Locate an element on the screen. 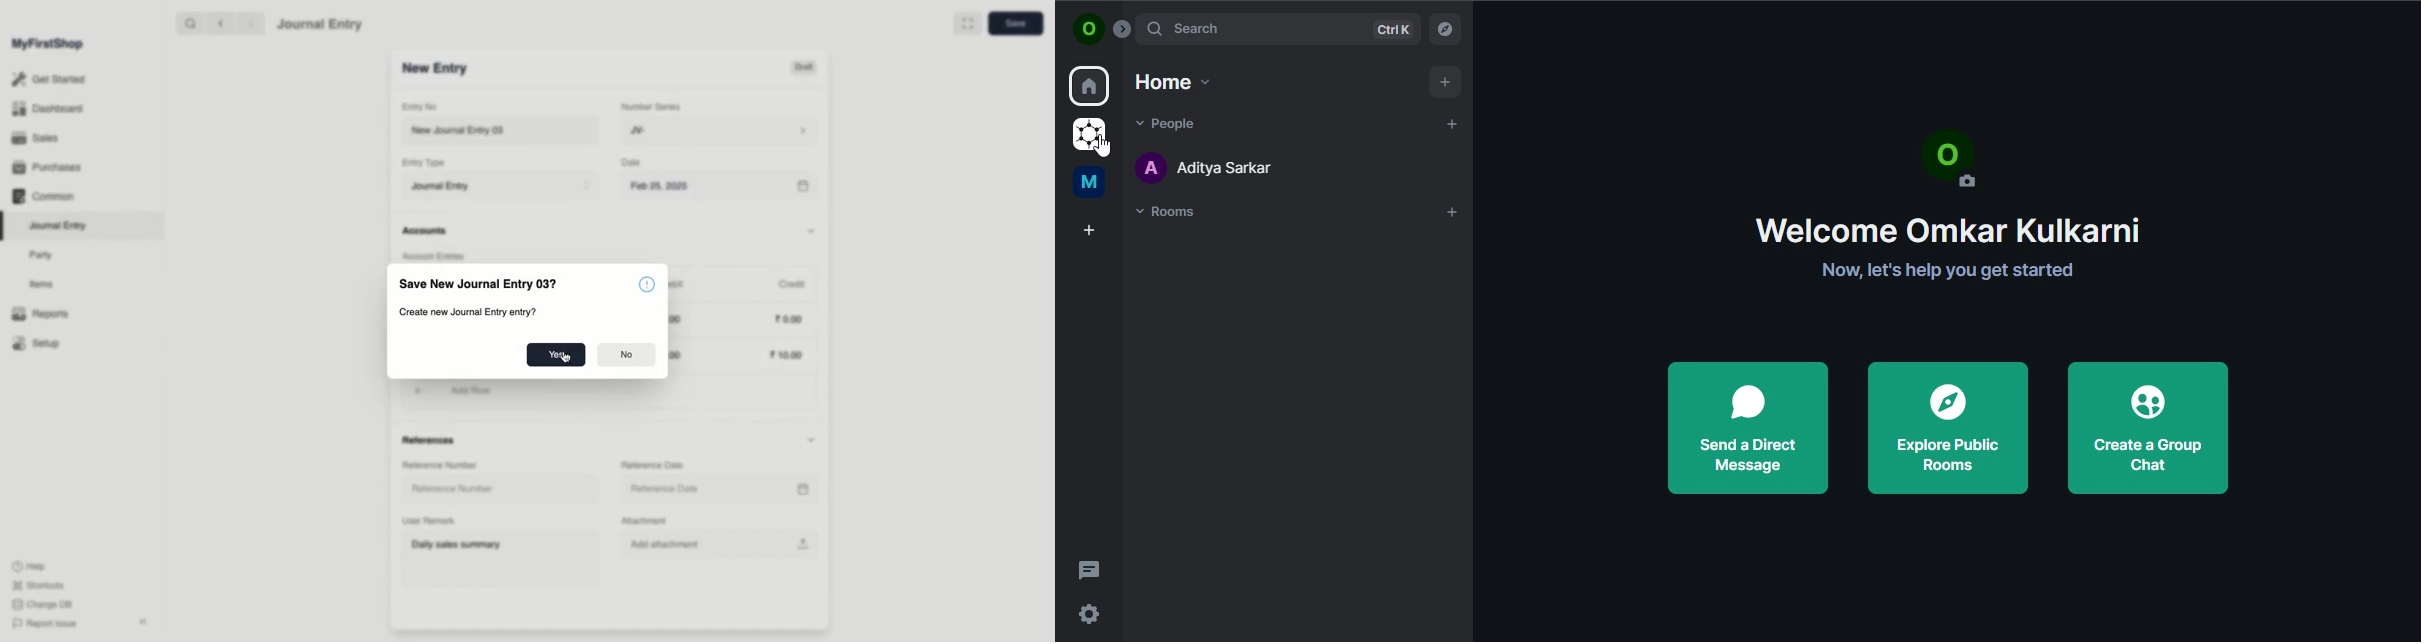 The image size is (2436, 644). Party is located at coordinates (42, 254).